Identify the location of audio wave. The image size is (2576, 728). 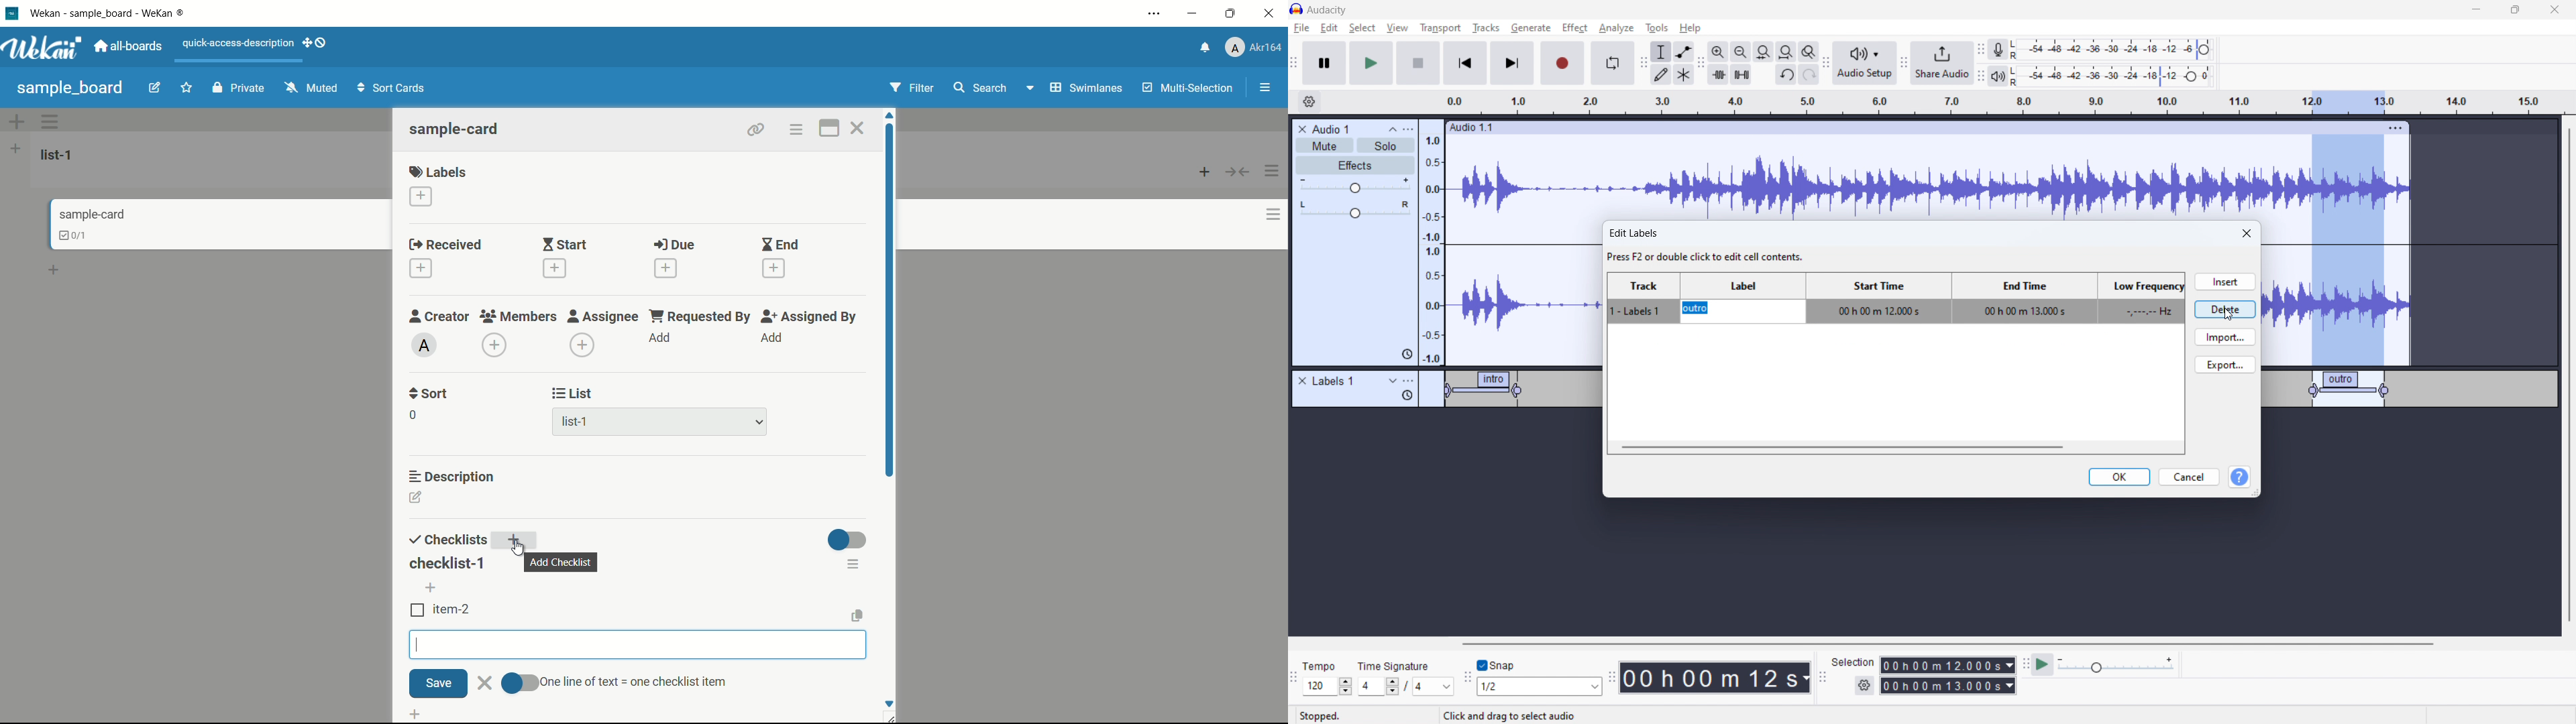
(1525, 294).